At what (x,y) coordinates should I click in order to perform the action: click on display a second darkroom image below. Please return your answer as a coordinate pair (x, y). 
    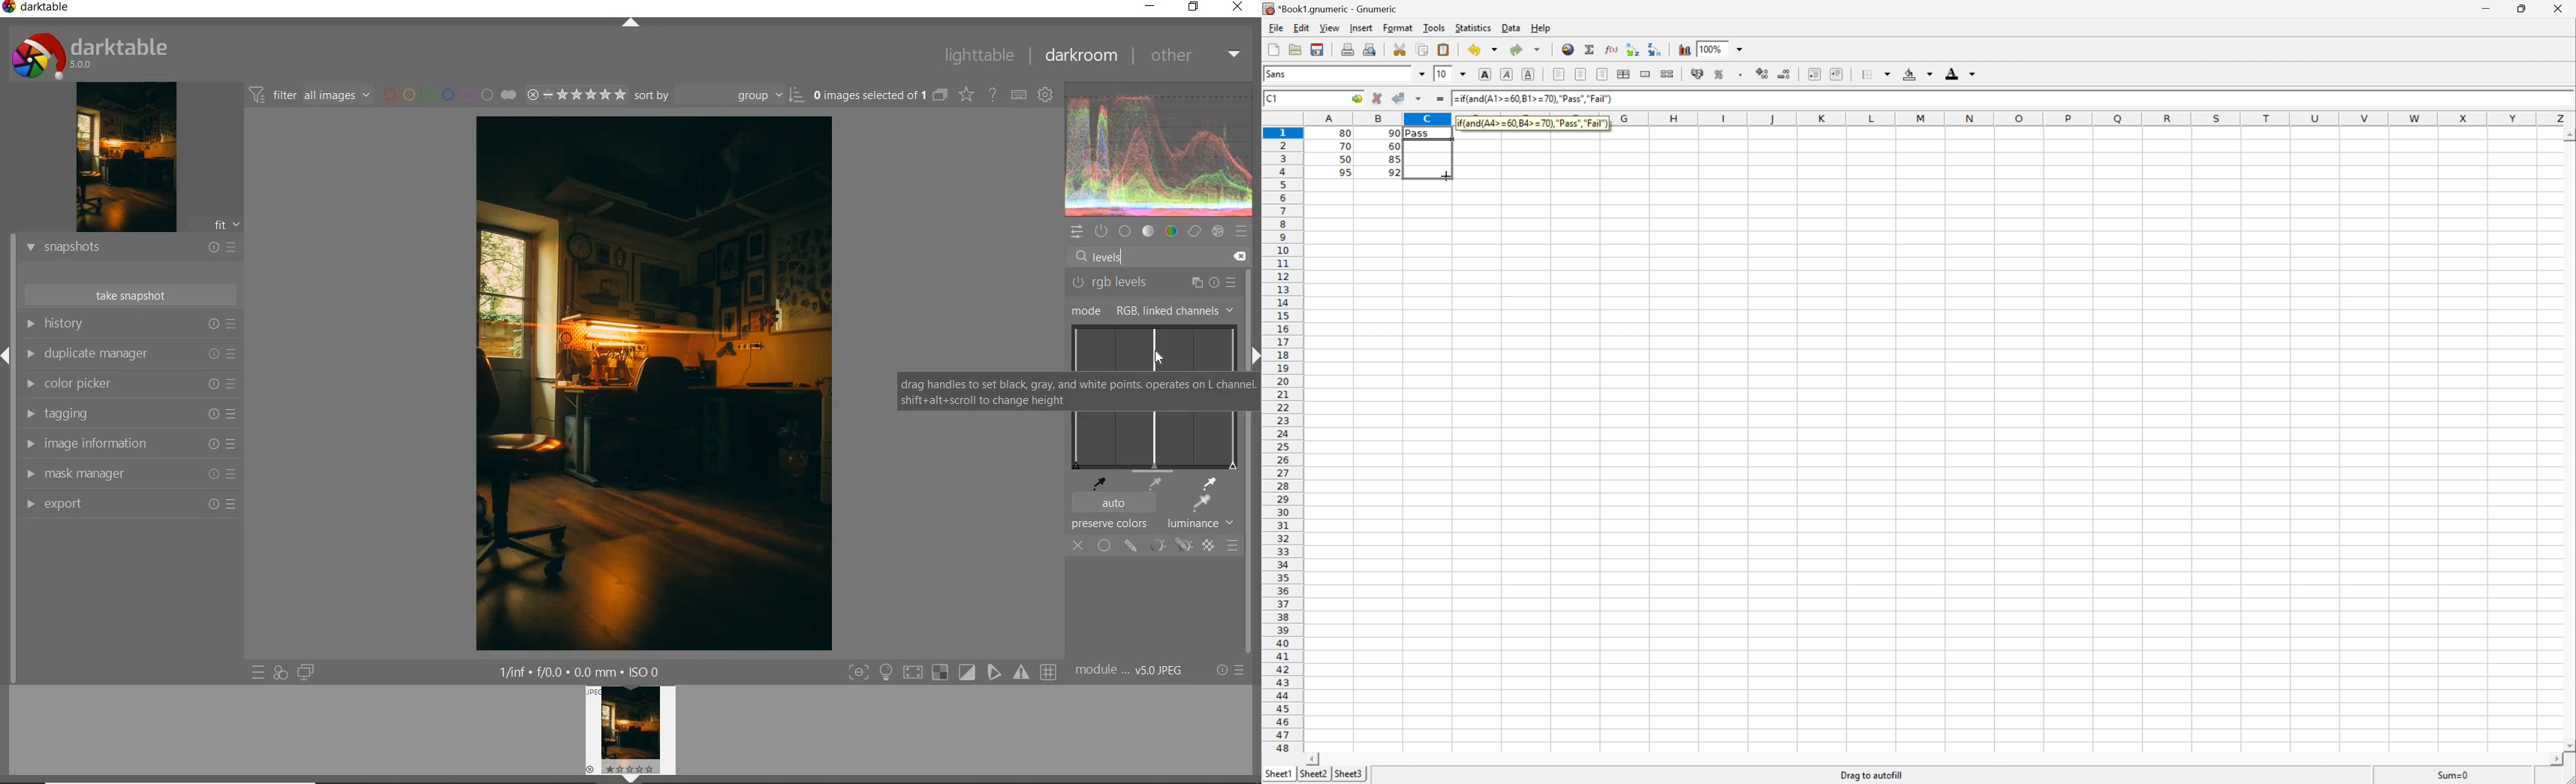
    Looking at the image, I should click on (306, 673).